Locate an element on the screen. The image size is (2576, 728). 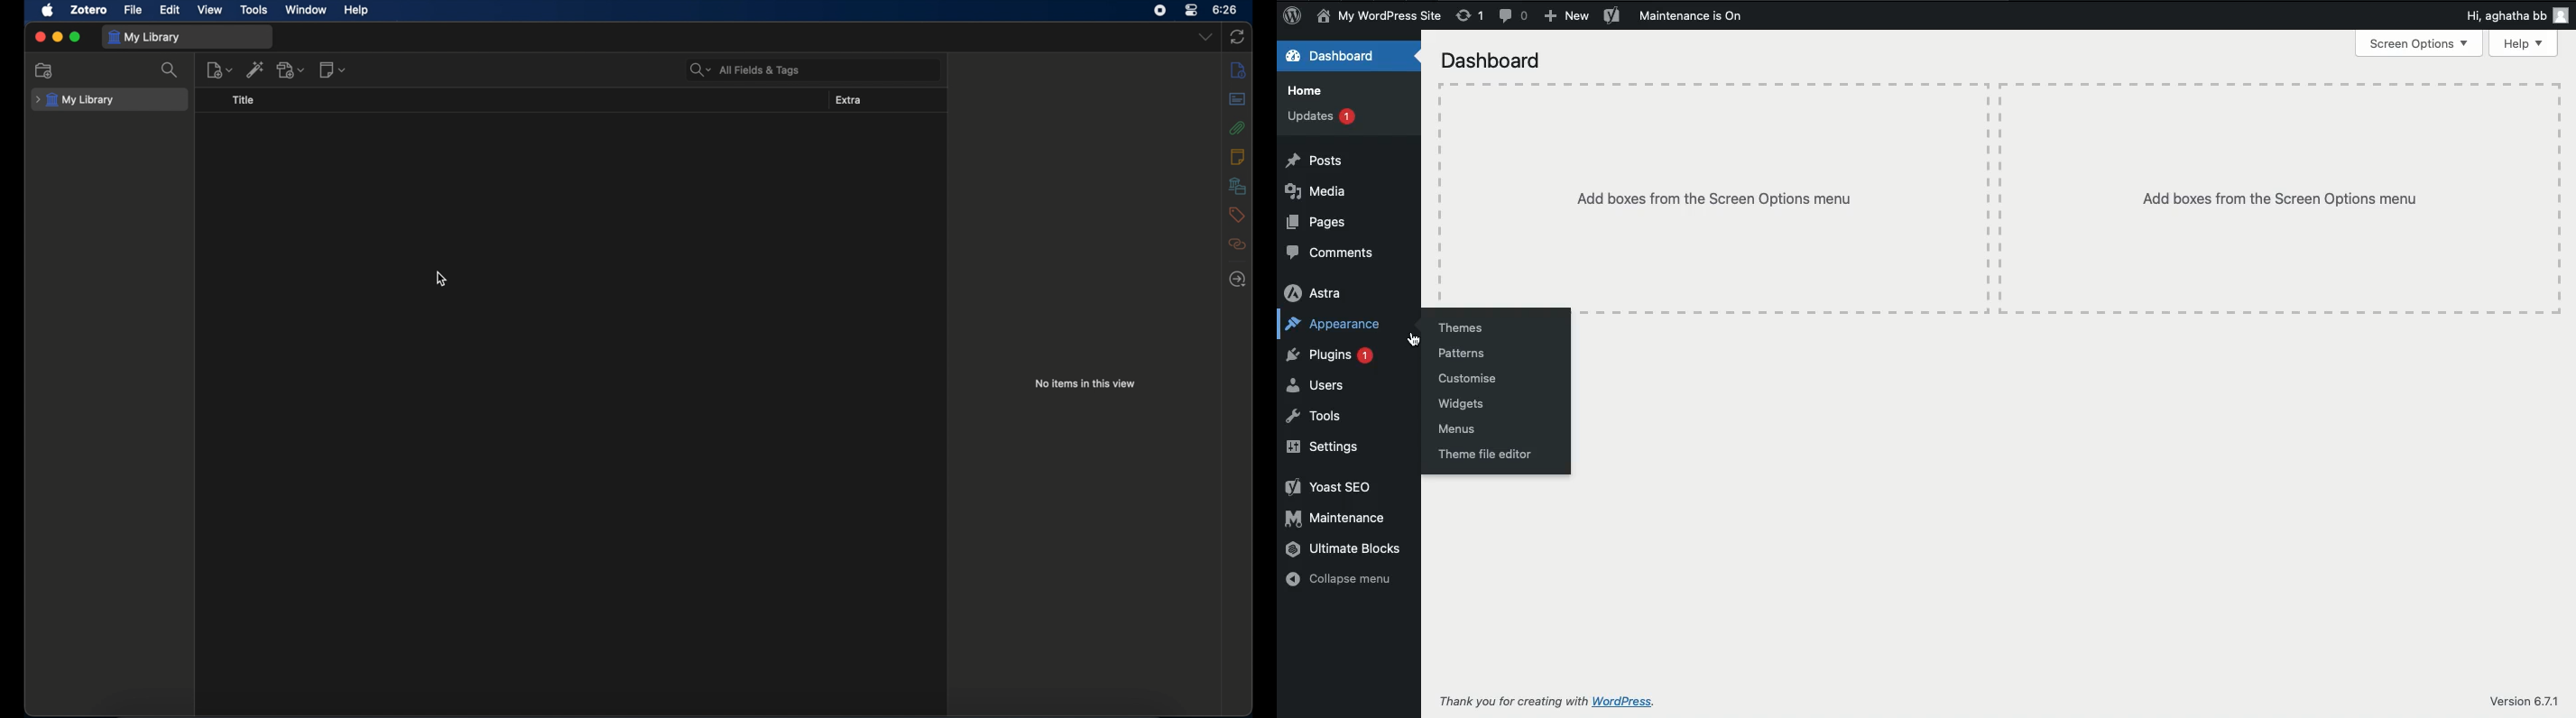
new note is located at coordinates (333, 70).